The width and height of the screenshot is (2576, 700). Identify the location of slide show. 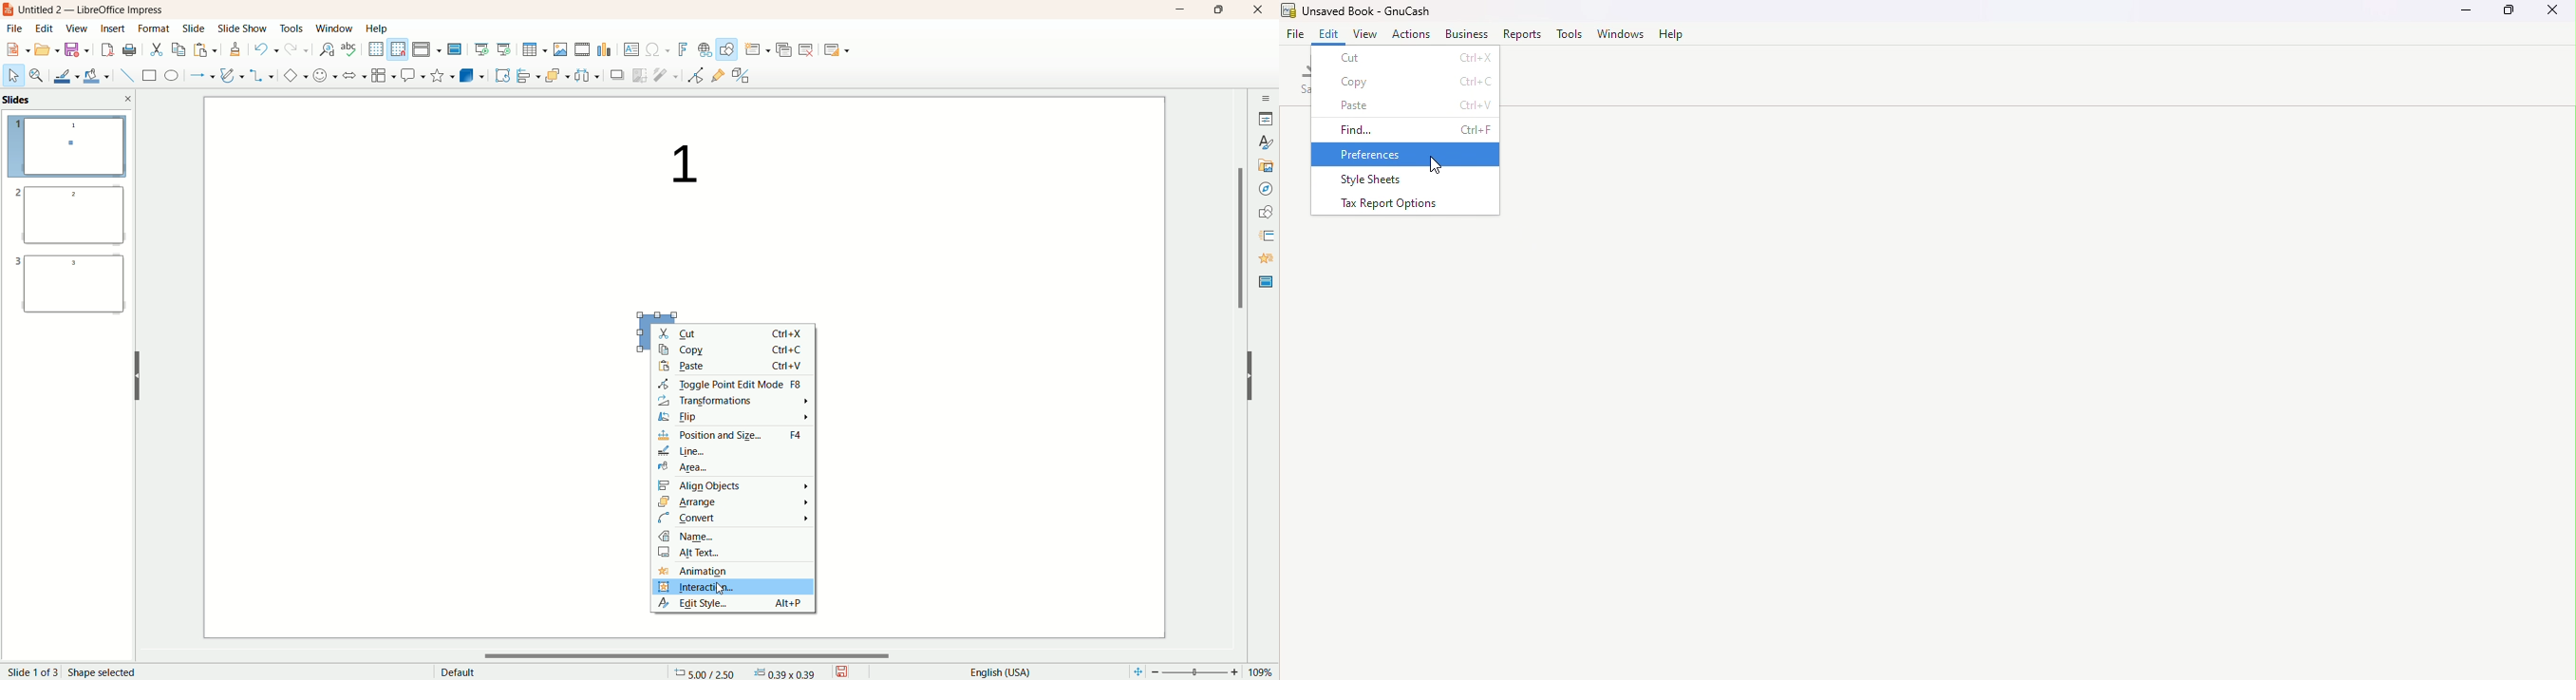
(245, 29).